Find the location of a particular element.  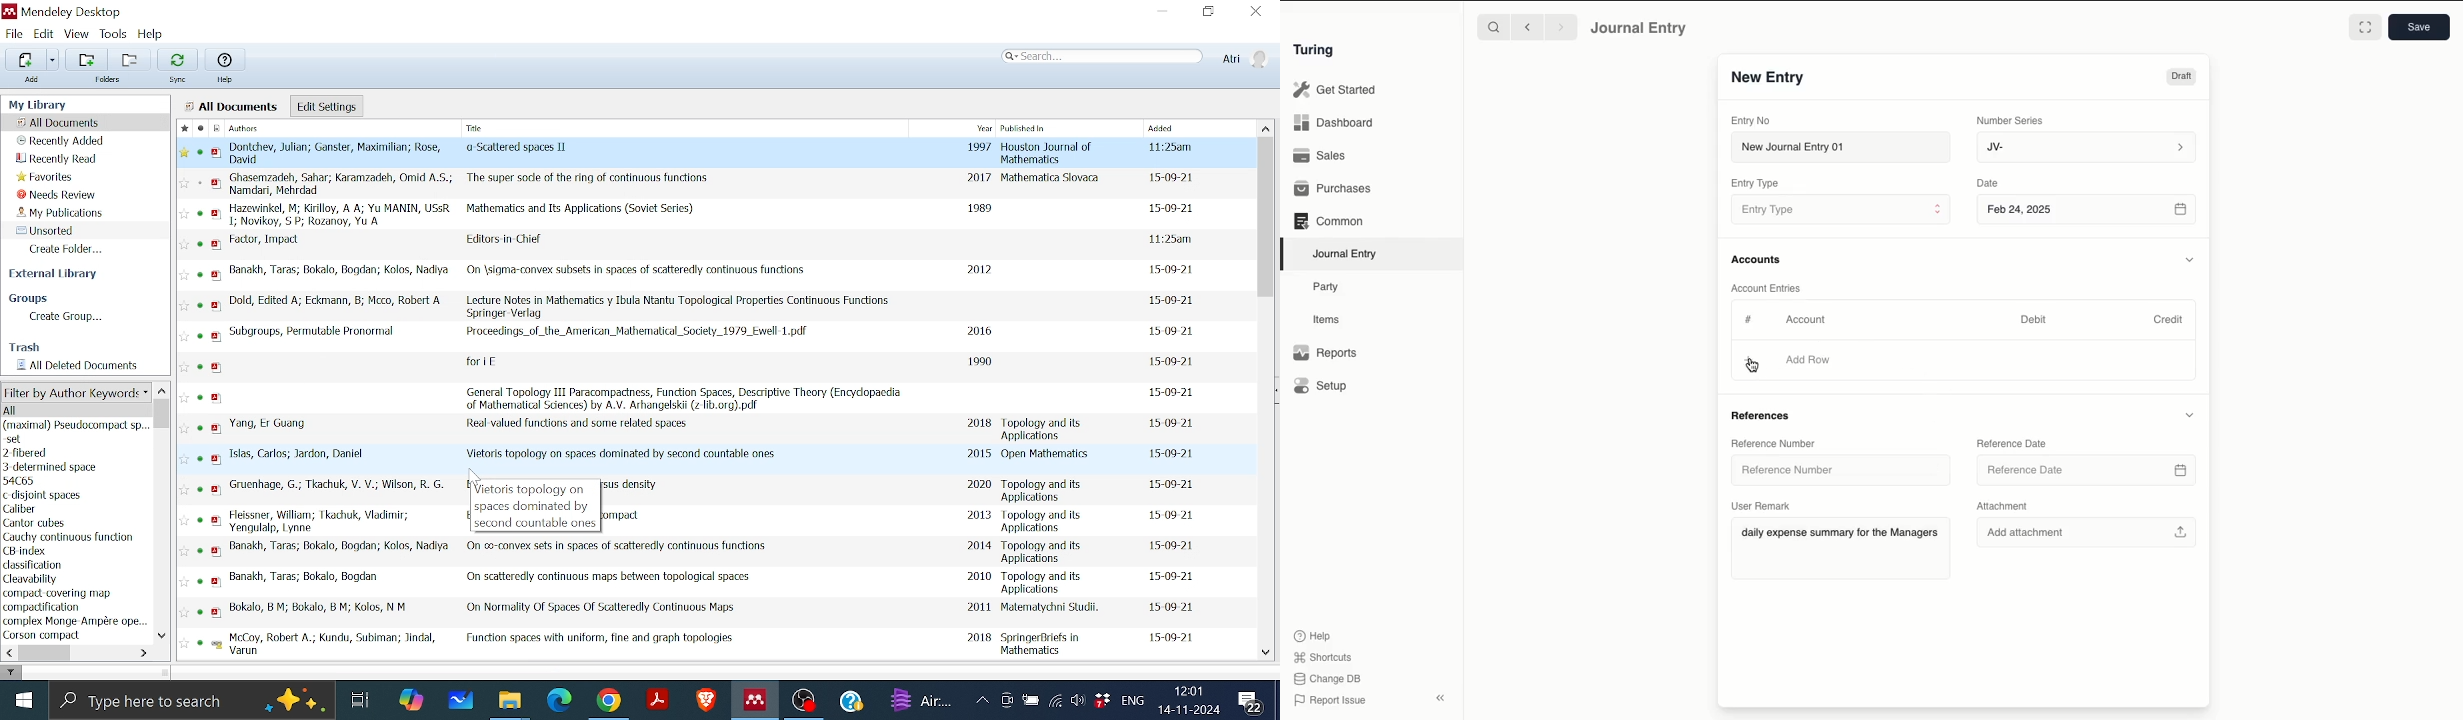

Internet access is located at coordinates (1056, 699).